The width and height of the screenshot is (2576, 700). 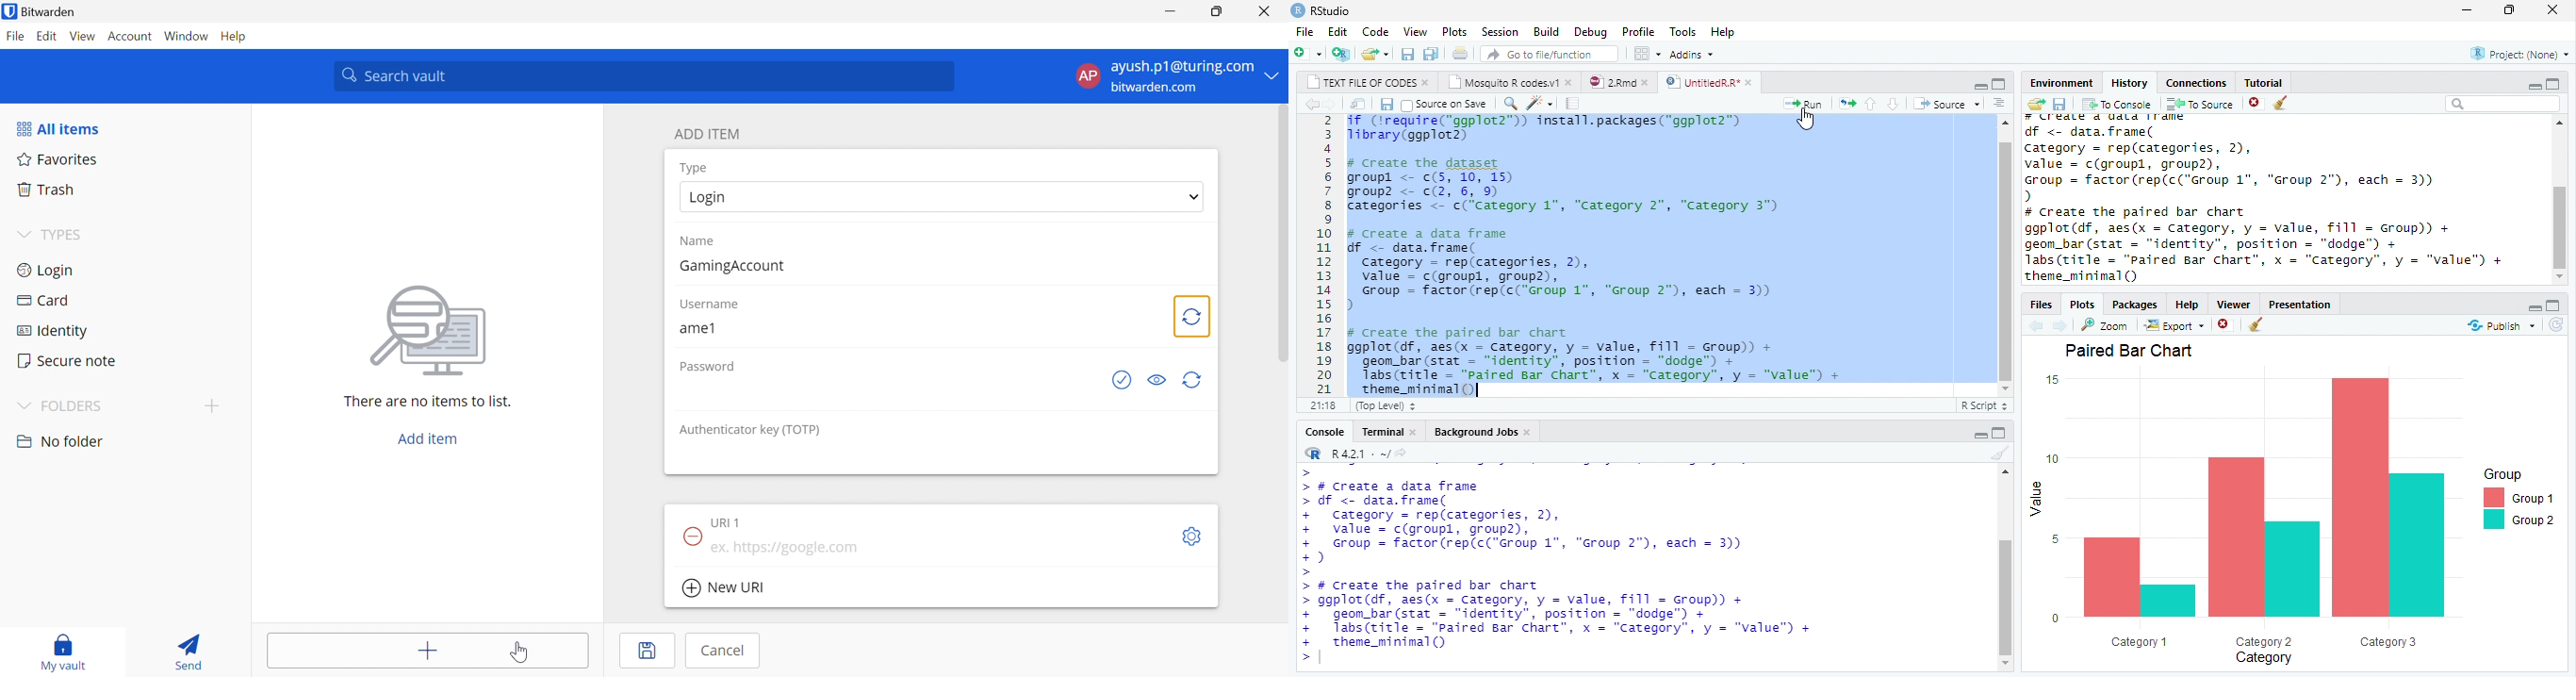 I want to click on go to next section, so click(x=1998, y=104).